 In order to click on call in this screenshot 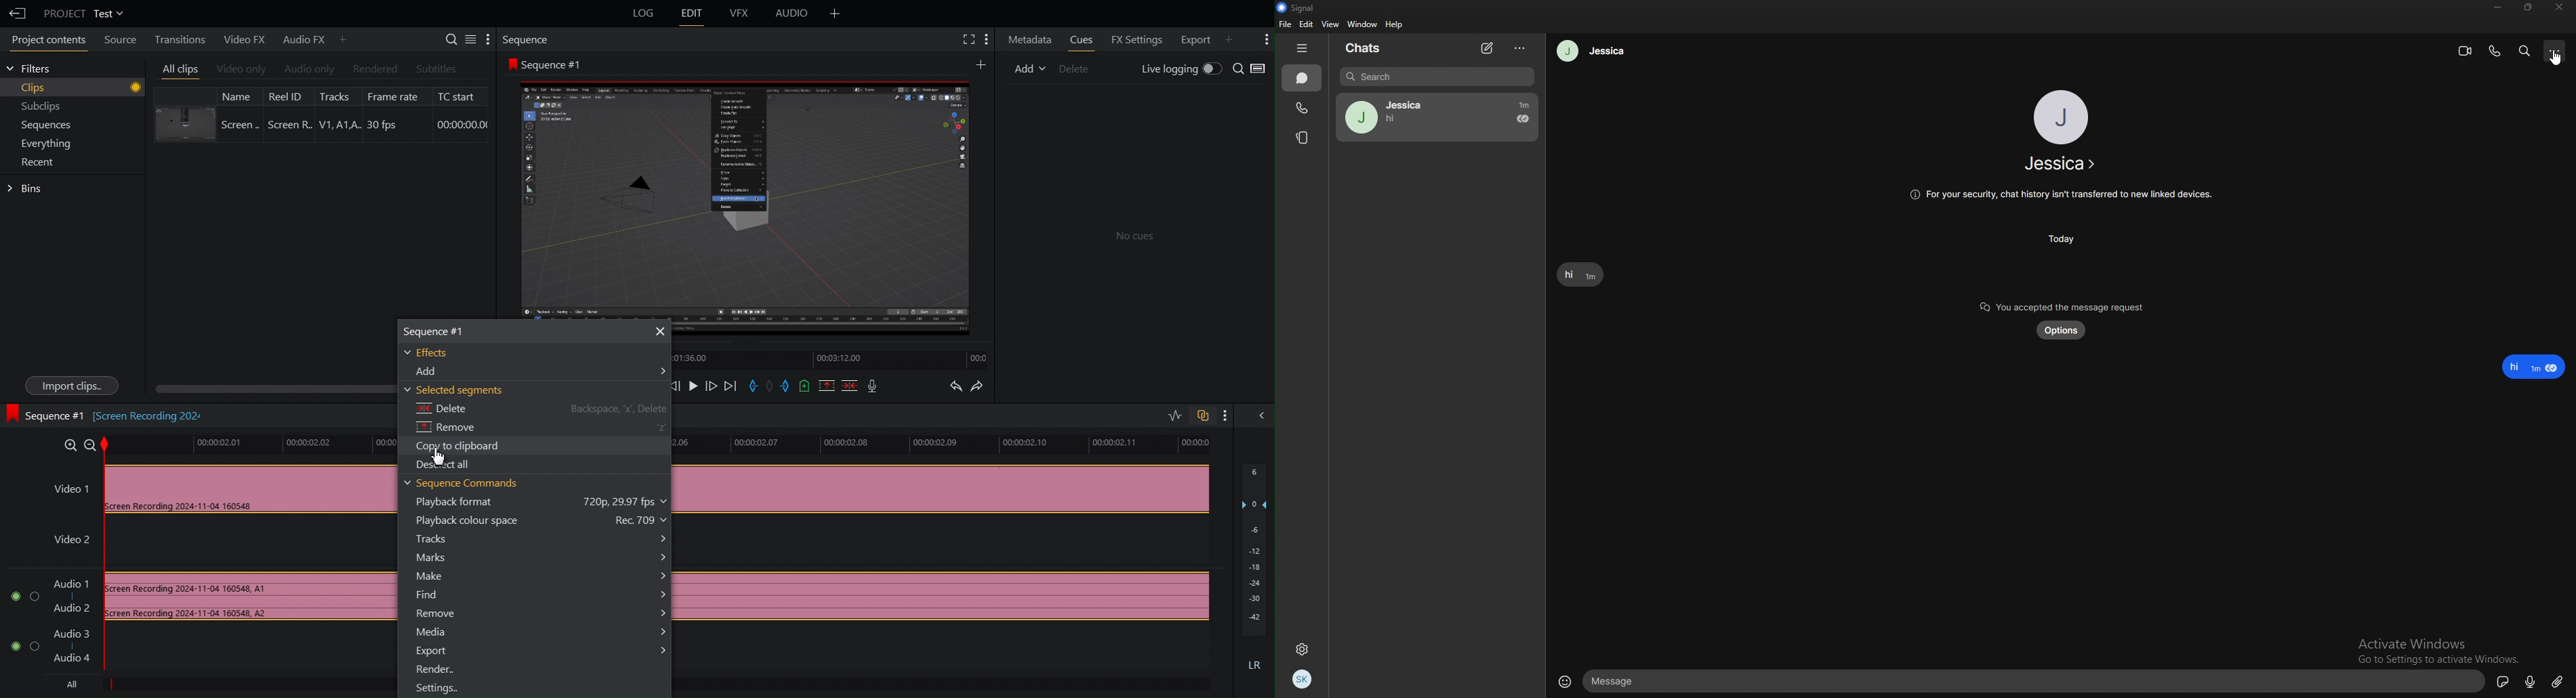, I will do `click(2495, 50)`.